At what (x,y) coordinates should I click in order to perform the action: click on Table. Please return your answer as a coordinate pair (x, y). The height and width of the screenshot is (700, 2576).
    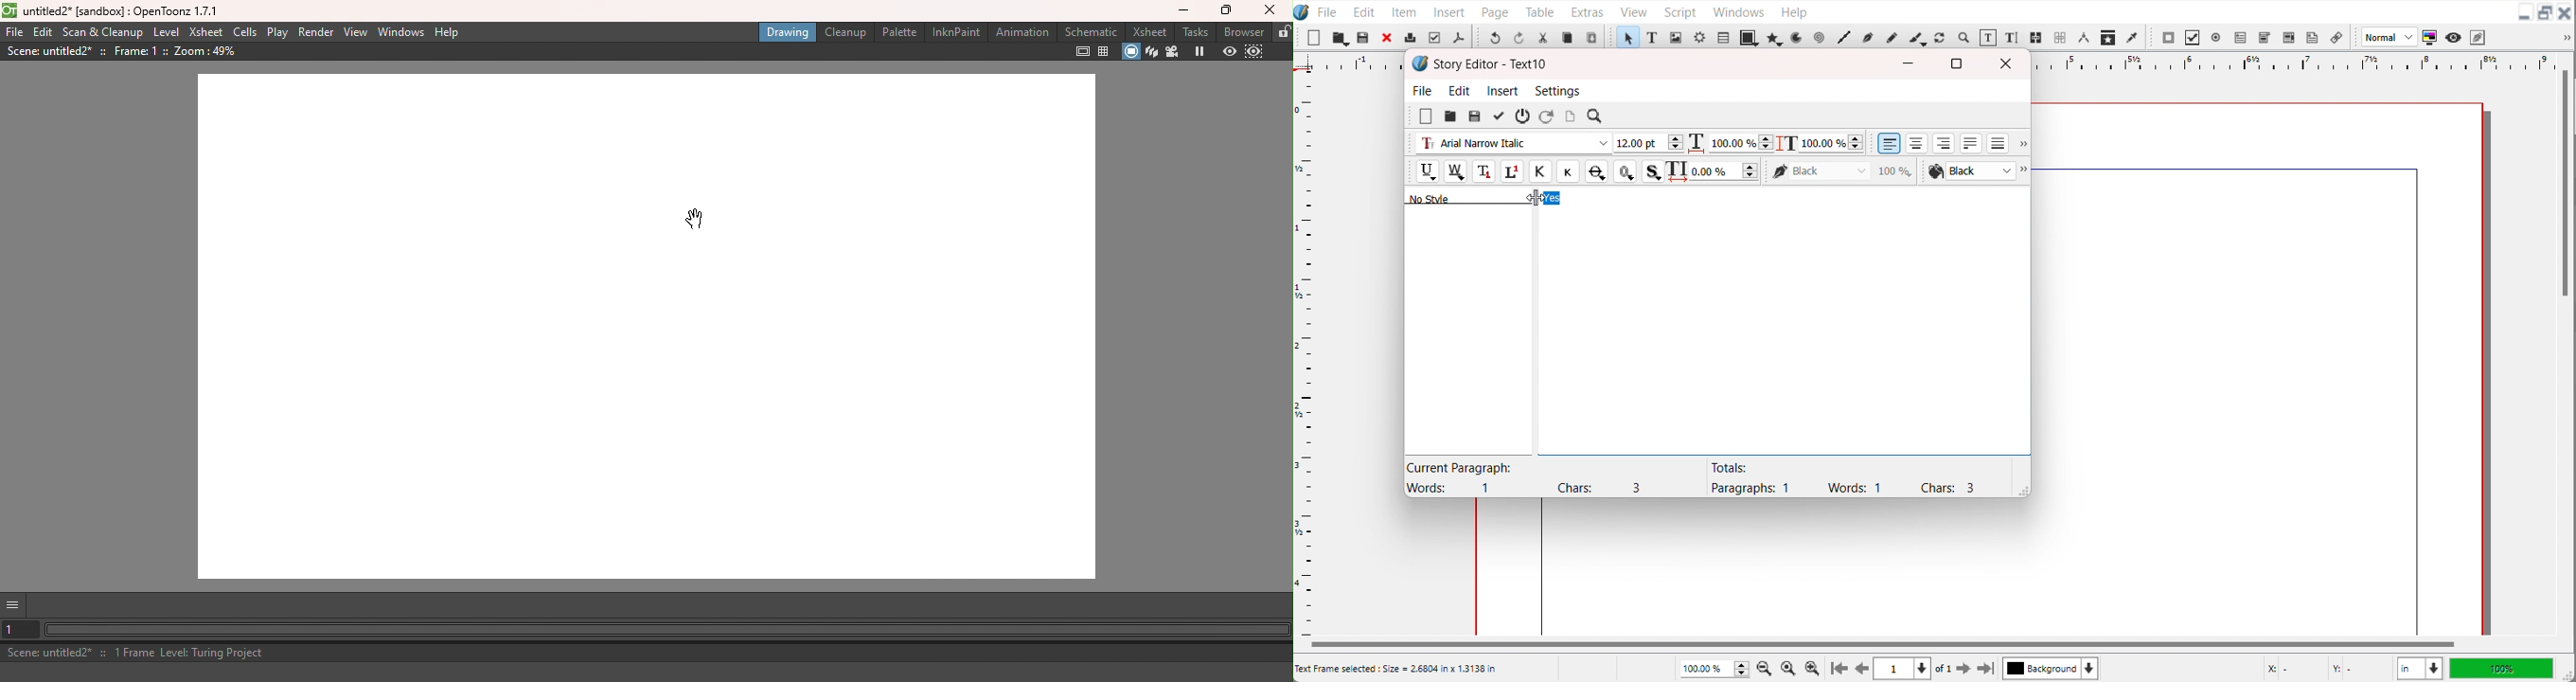
    Looking at the image, I should click on (1540, 11).